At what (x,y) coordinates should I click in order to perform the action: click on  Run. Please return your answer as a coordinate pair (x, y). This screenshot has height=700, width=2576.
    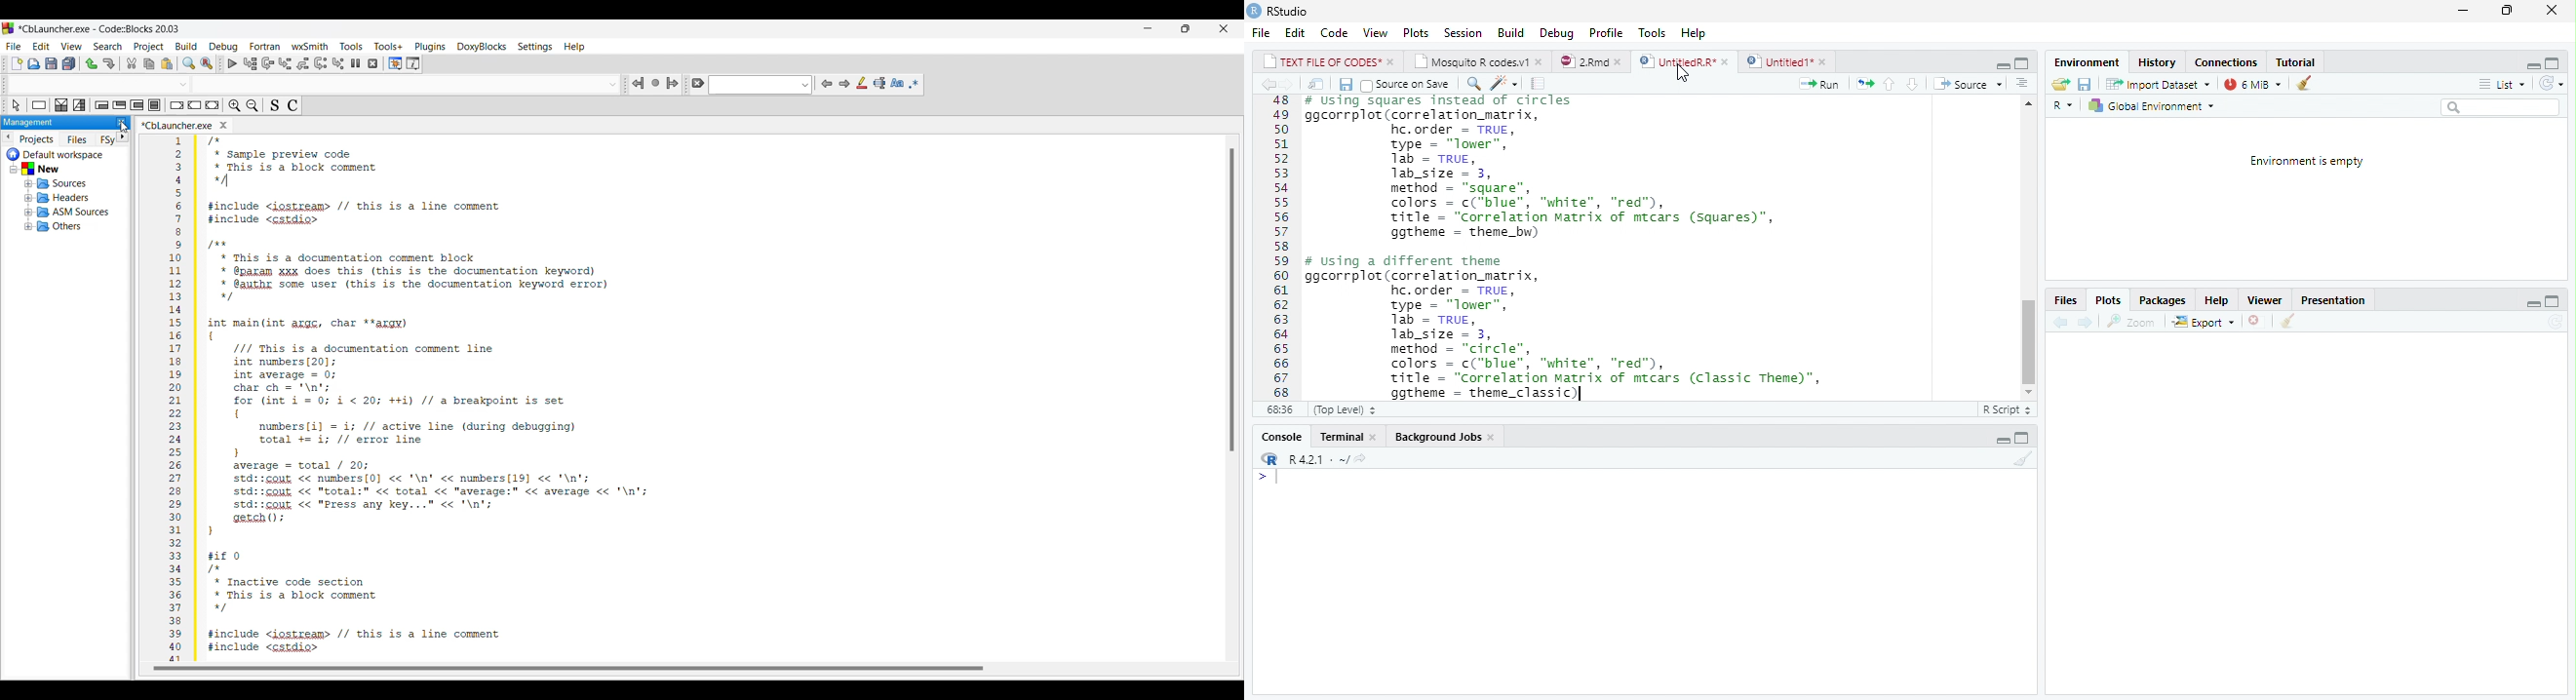
    Looking at the image, I should click on (1819, 85).